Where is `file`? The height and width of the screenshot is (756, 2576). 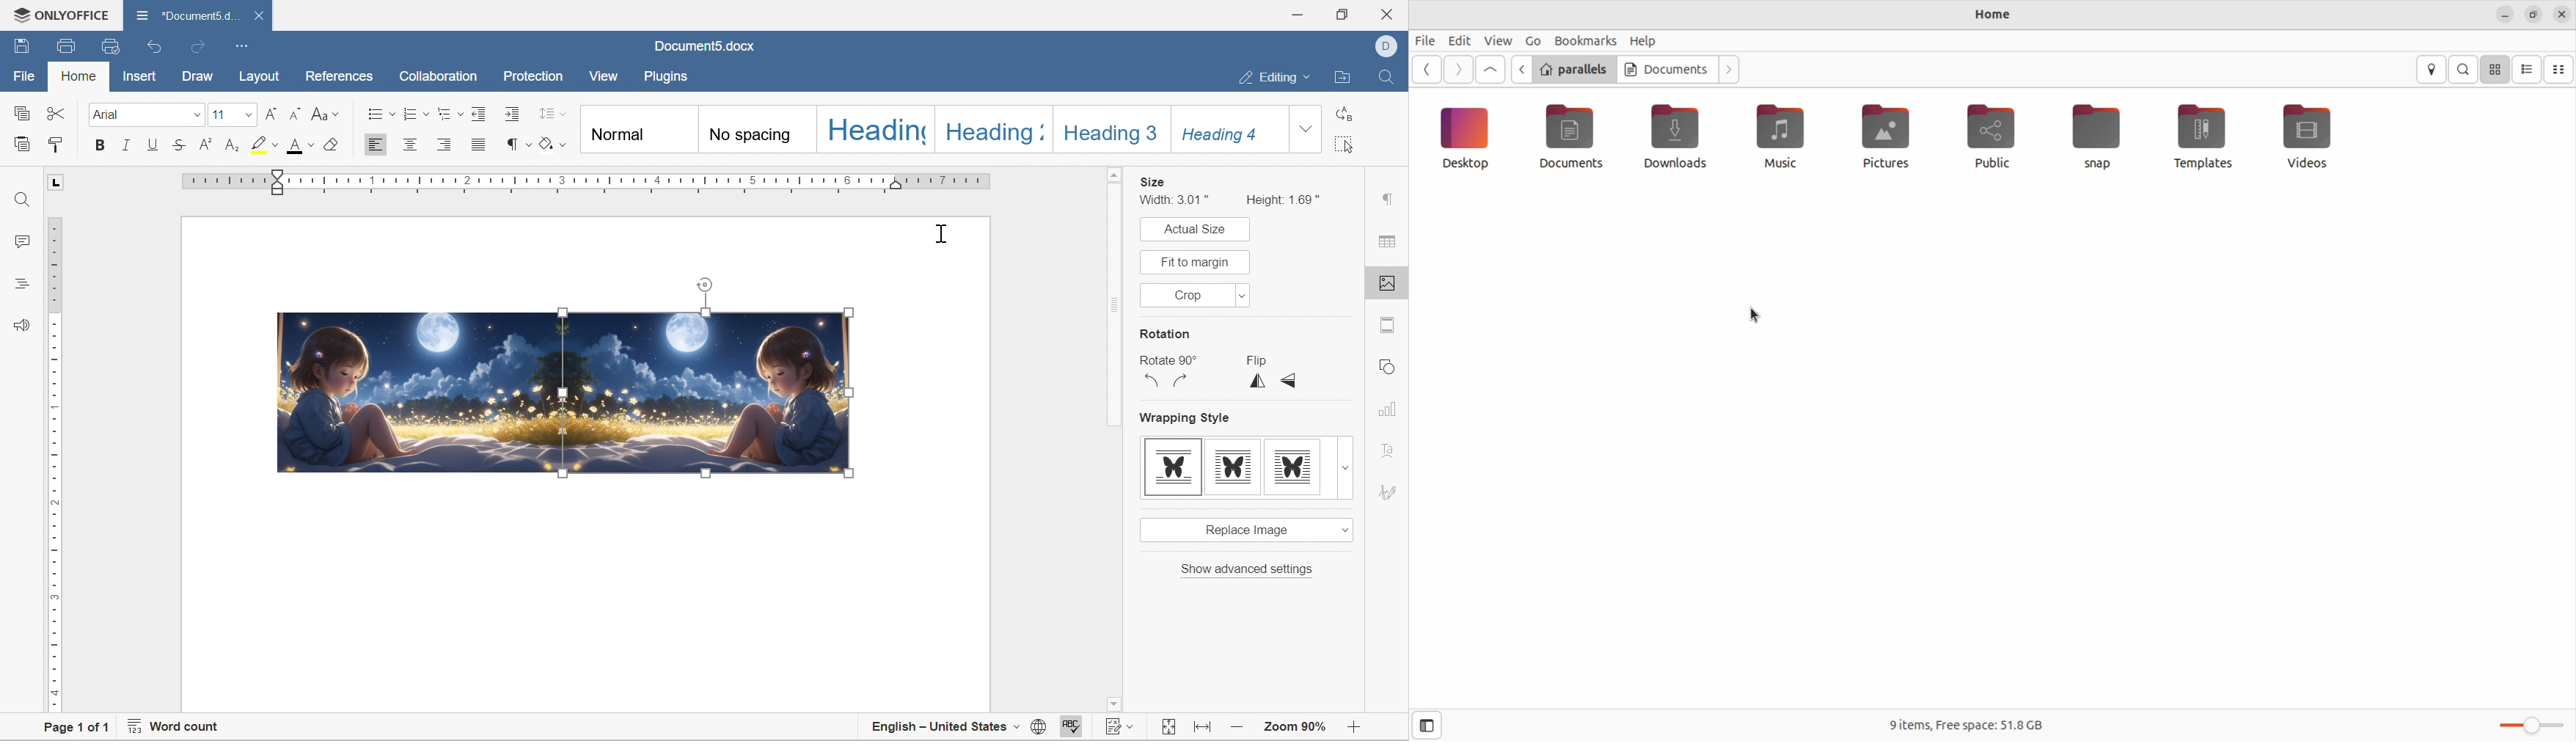
file is located at coordinates (26, 76).